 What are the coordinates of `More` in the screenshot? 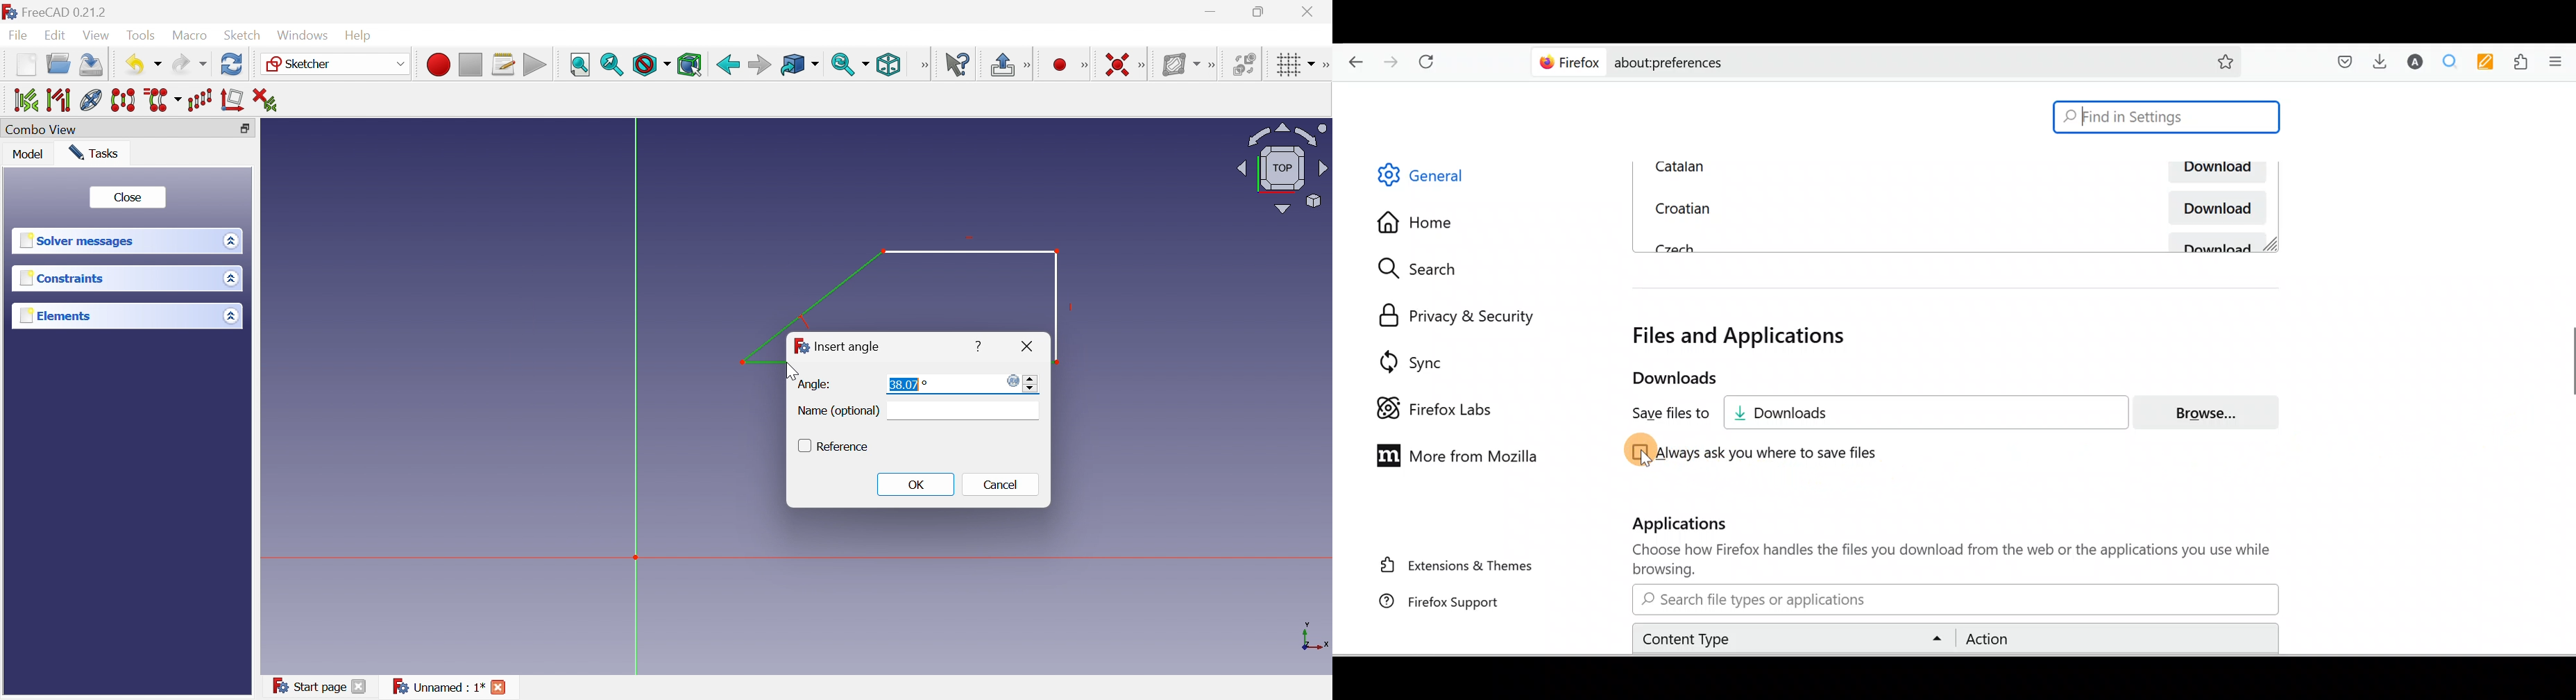 It's located at (1211, 62).